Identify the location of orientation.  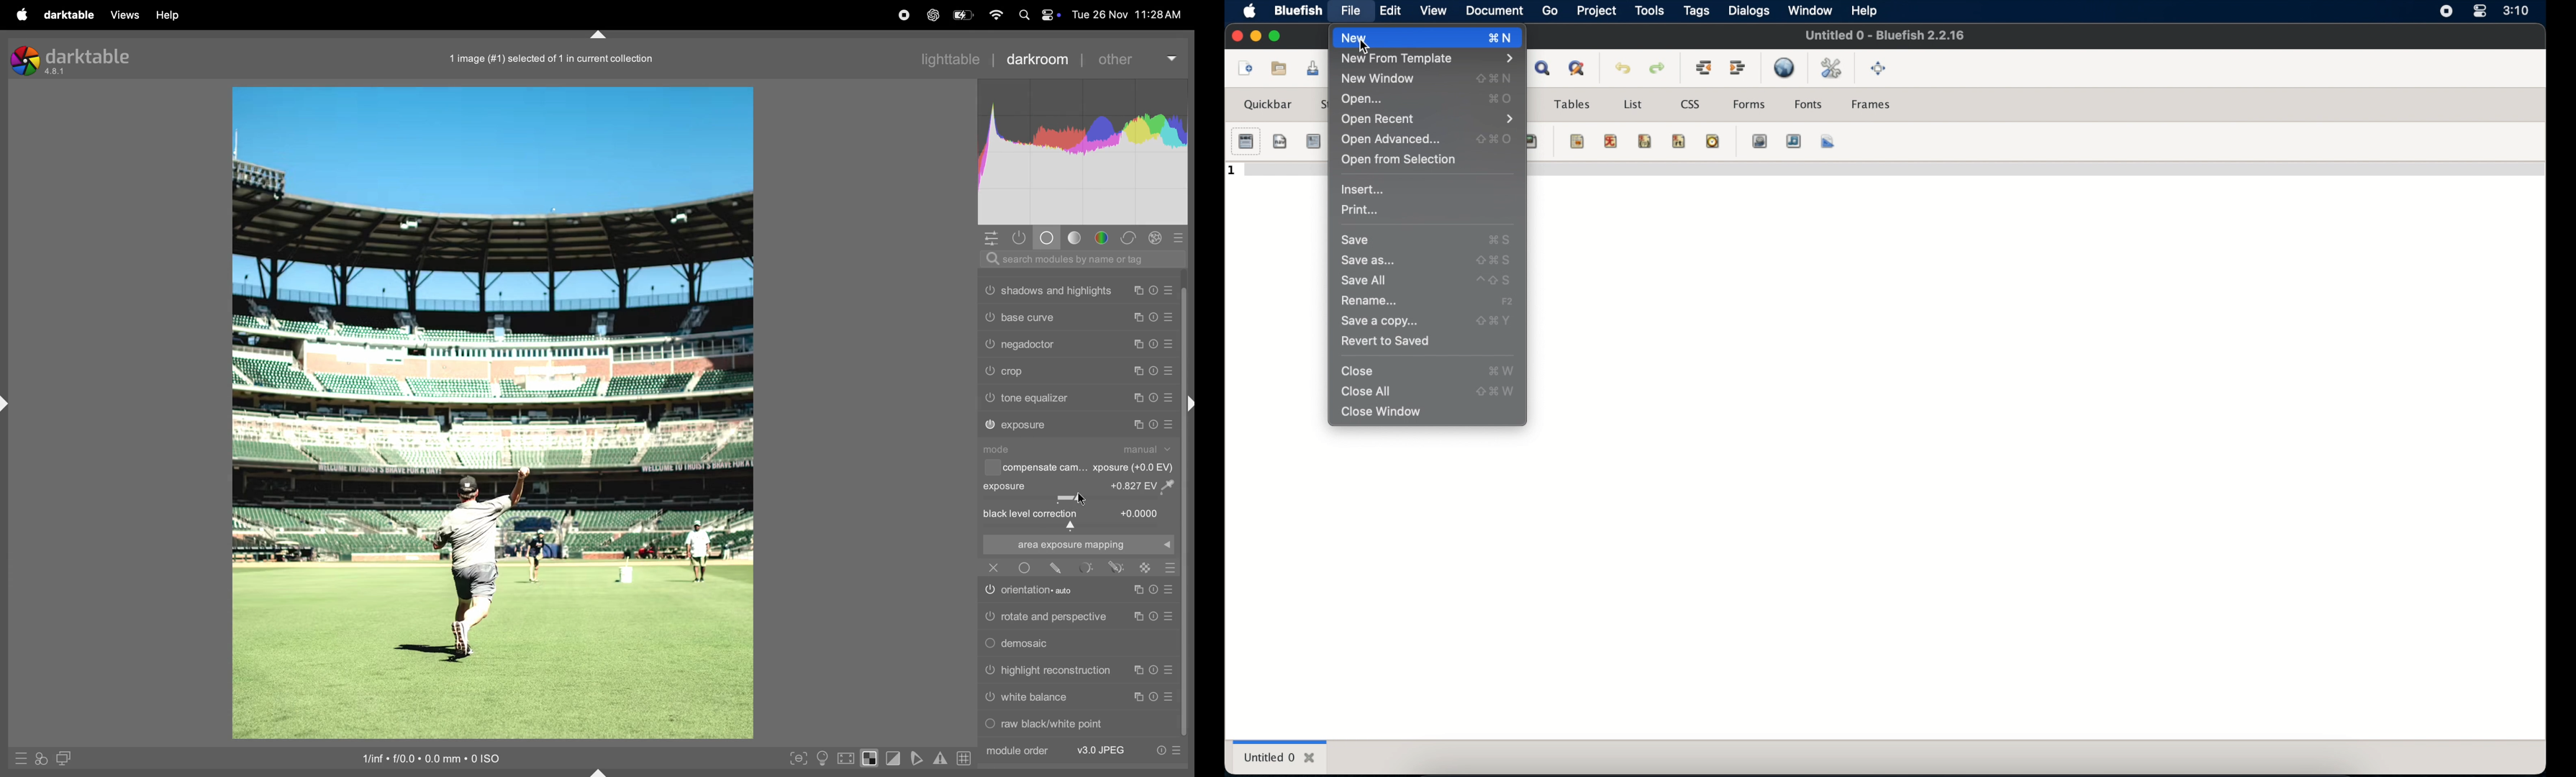
(1046, 589).